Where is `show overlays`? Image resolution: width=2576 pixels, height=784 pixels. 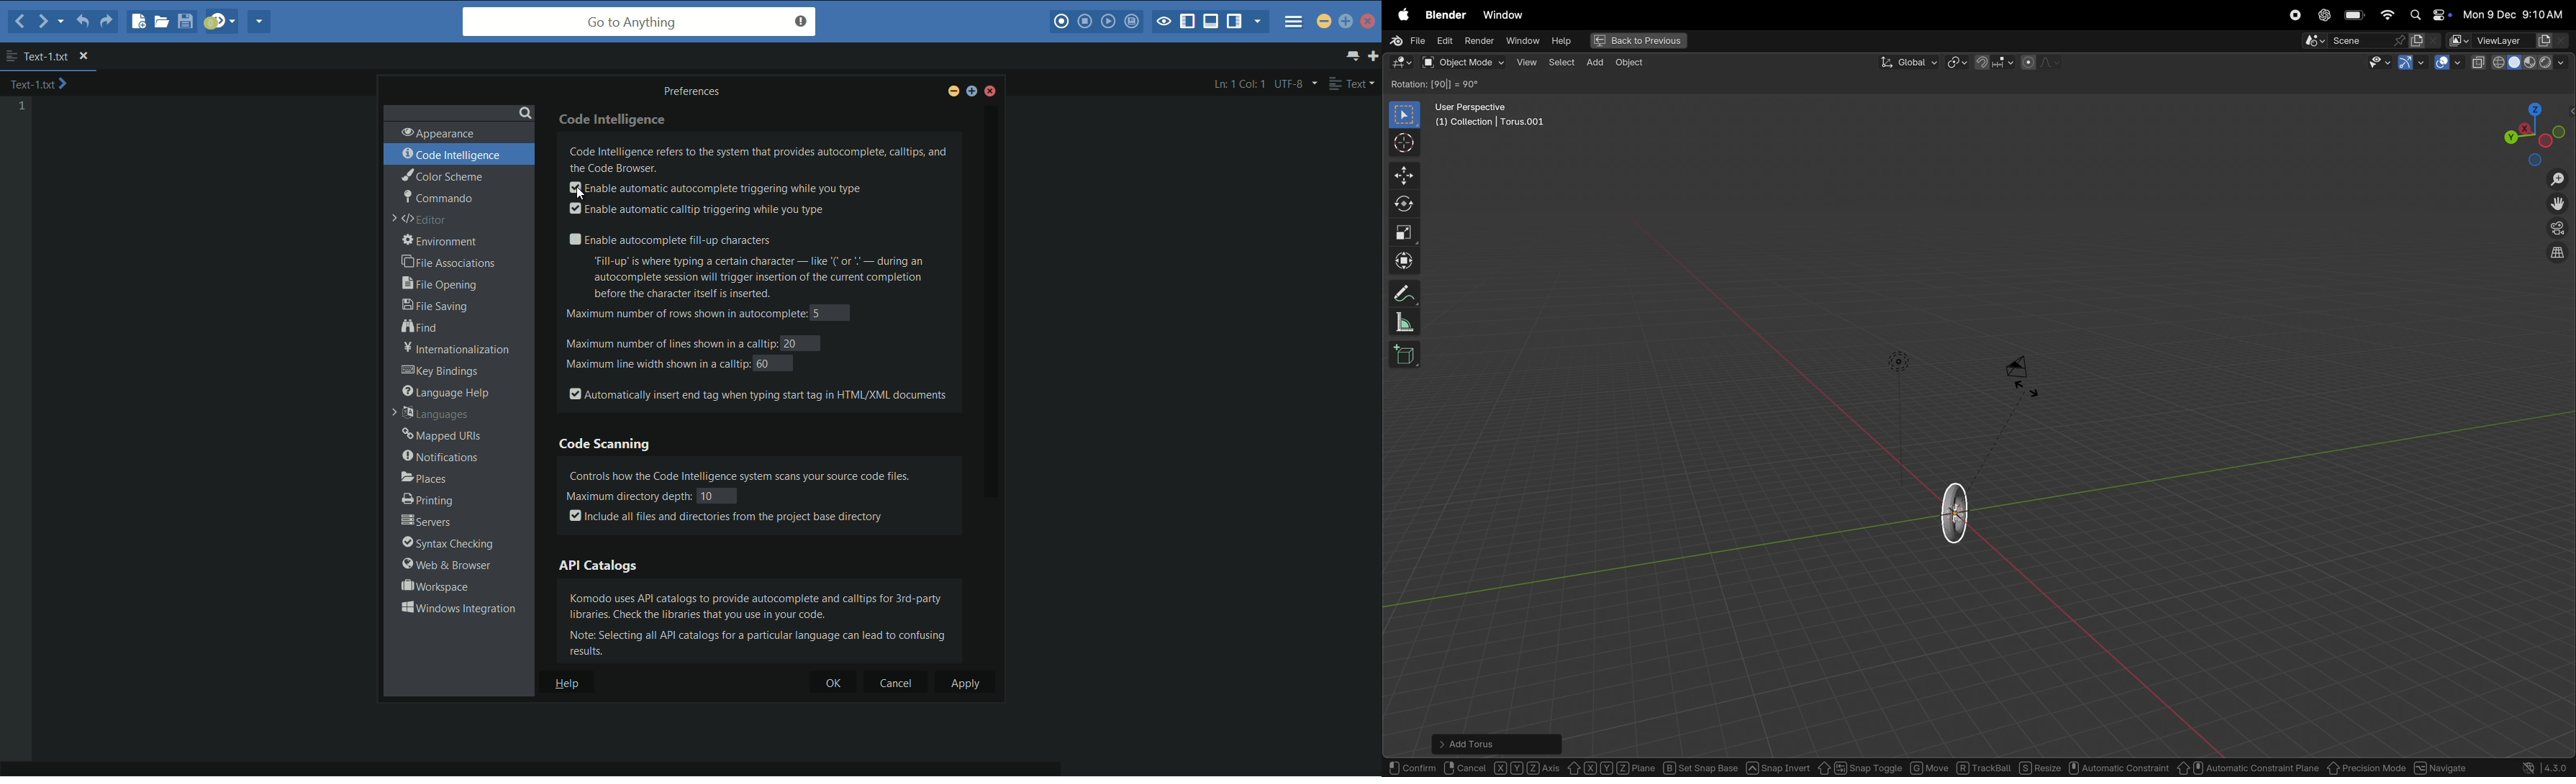 show overlays is located at coordinates (2449, 63).